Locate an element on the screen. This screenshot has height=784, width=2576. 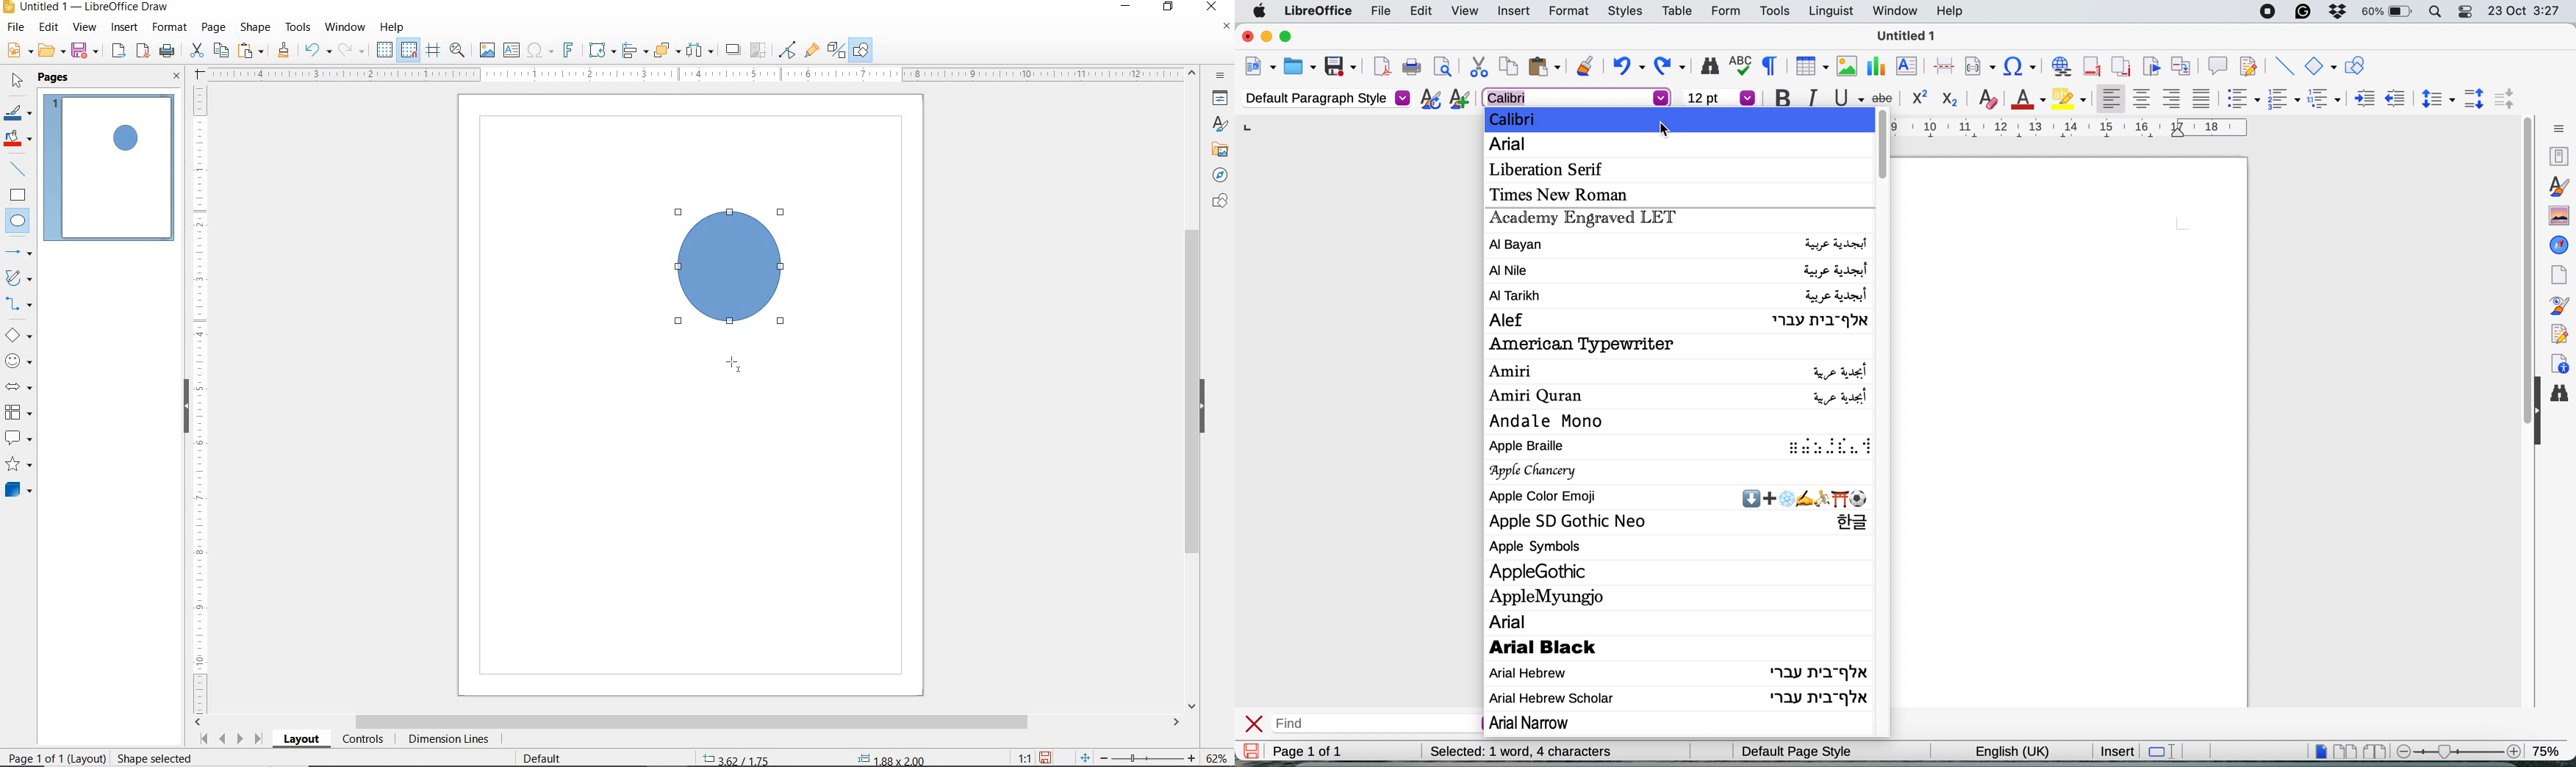
spotlight search is located at coordinates (2434, 13).